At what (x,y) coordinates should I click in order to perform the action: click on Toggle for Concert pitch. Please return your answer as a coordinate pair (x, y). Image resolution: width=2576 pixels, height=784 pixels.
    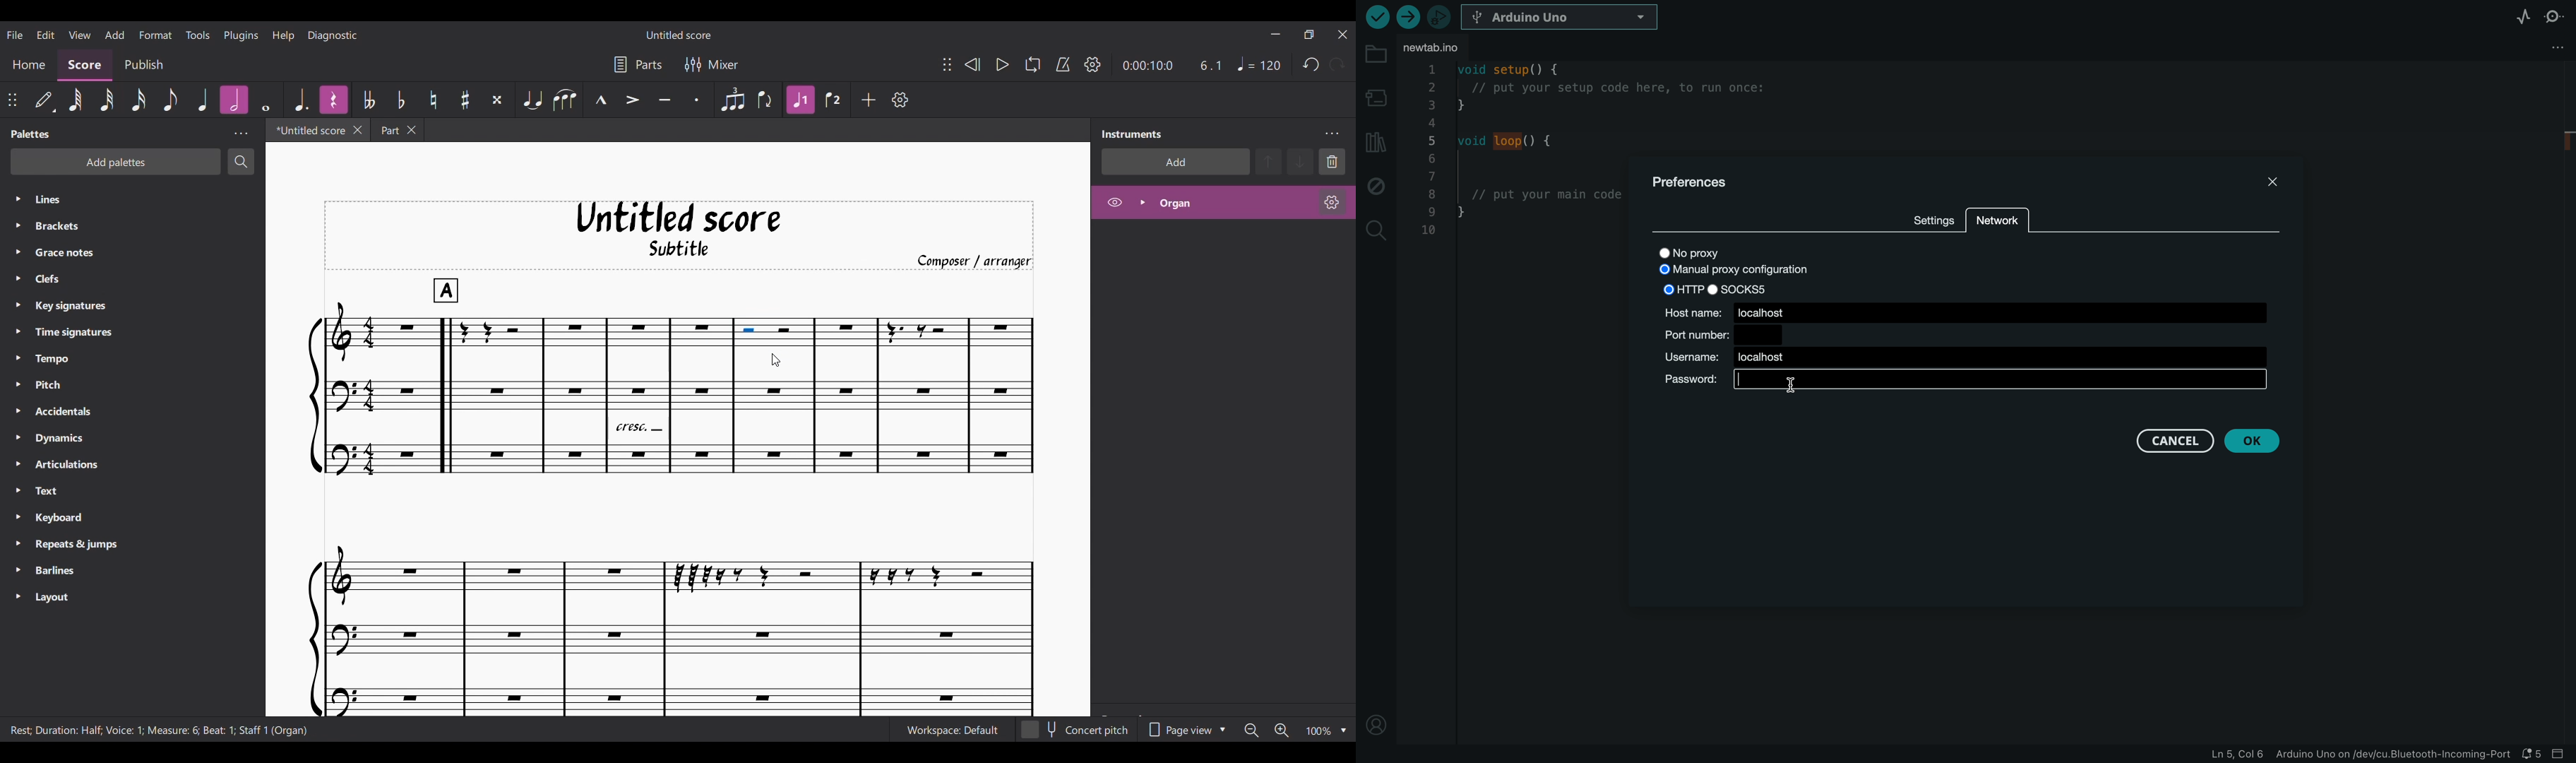
    Looking at the image, I should click on (1076, 730).